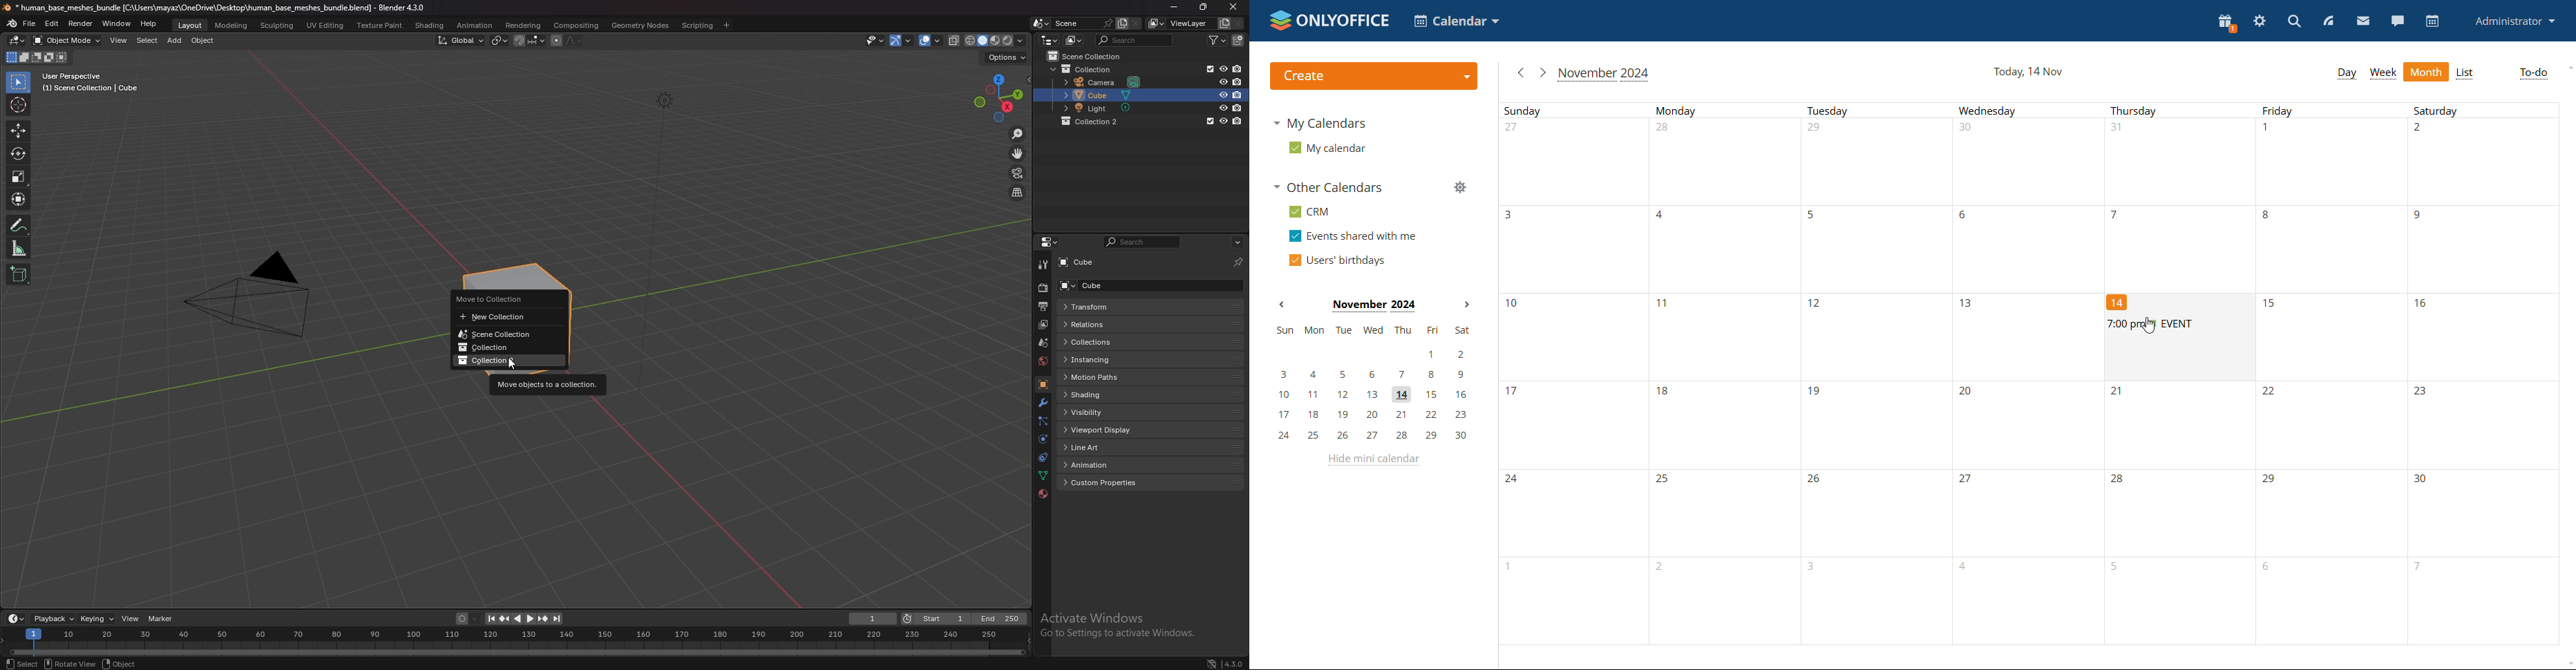  I want to click on move to collection, so click(503, 298).